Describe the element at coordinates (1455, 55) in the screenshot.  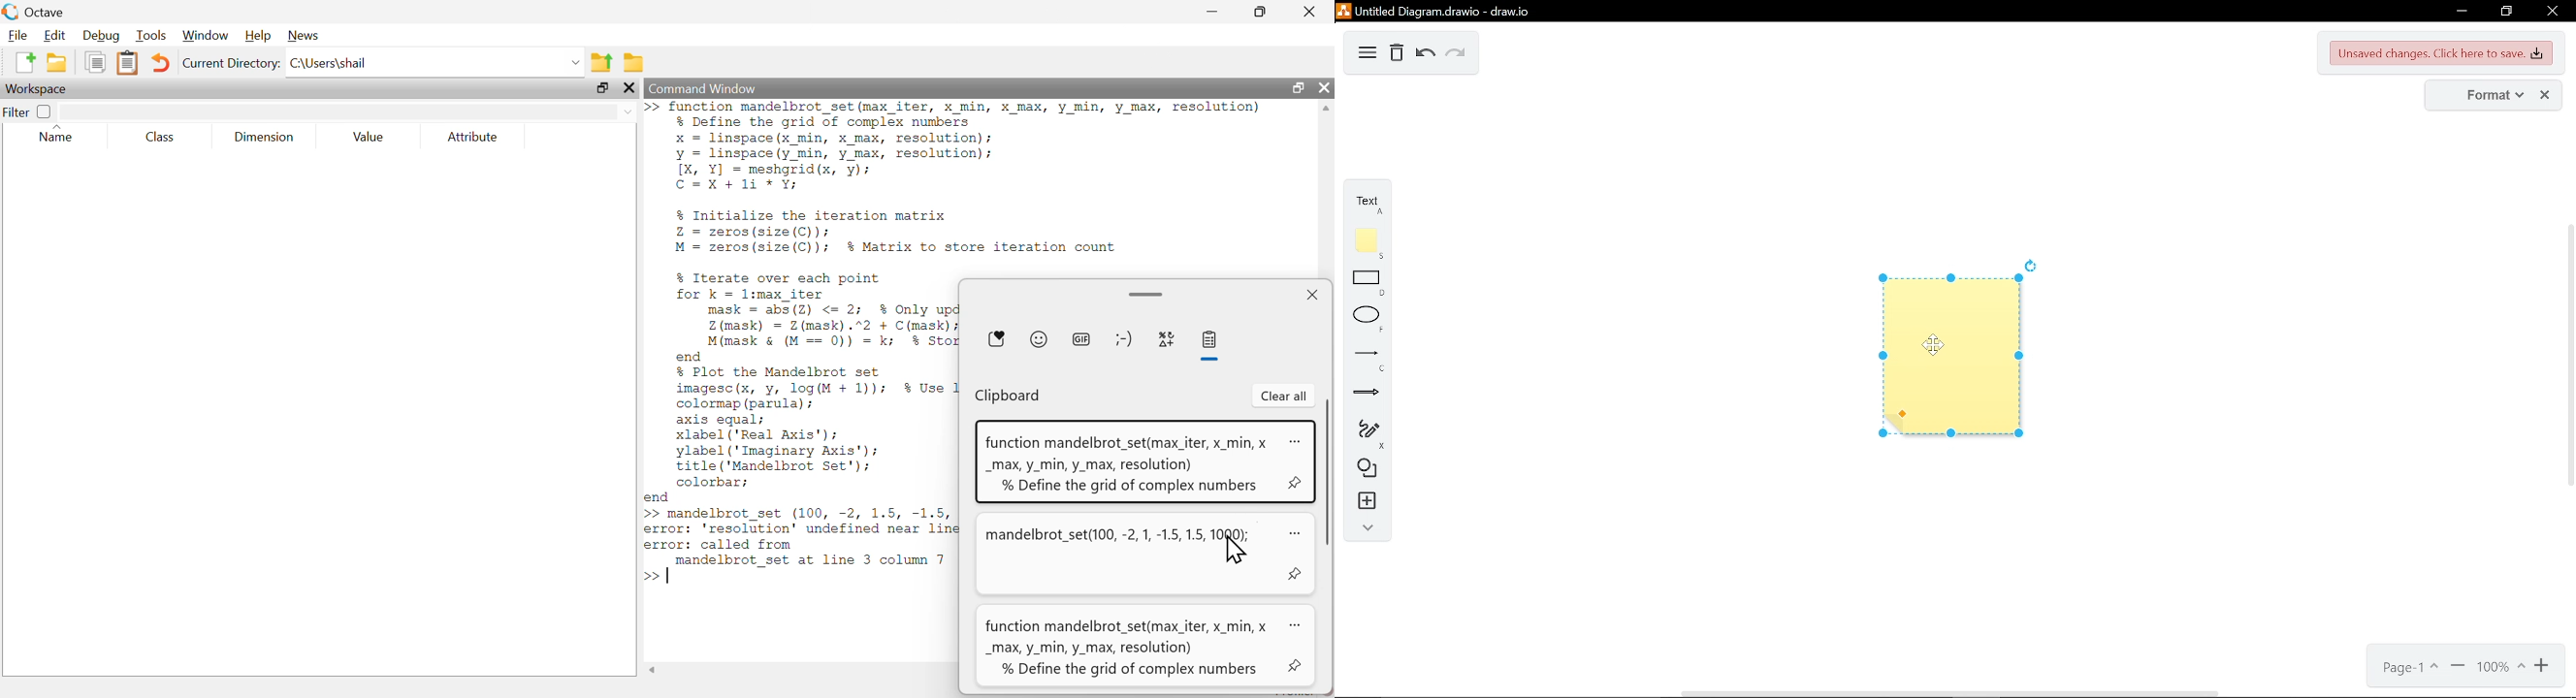
I see `redo` at that location.